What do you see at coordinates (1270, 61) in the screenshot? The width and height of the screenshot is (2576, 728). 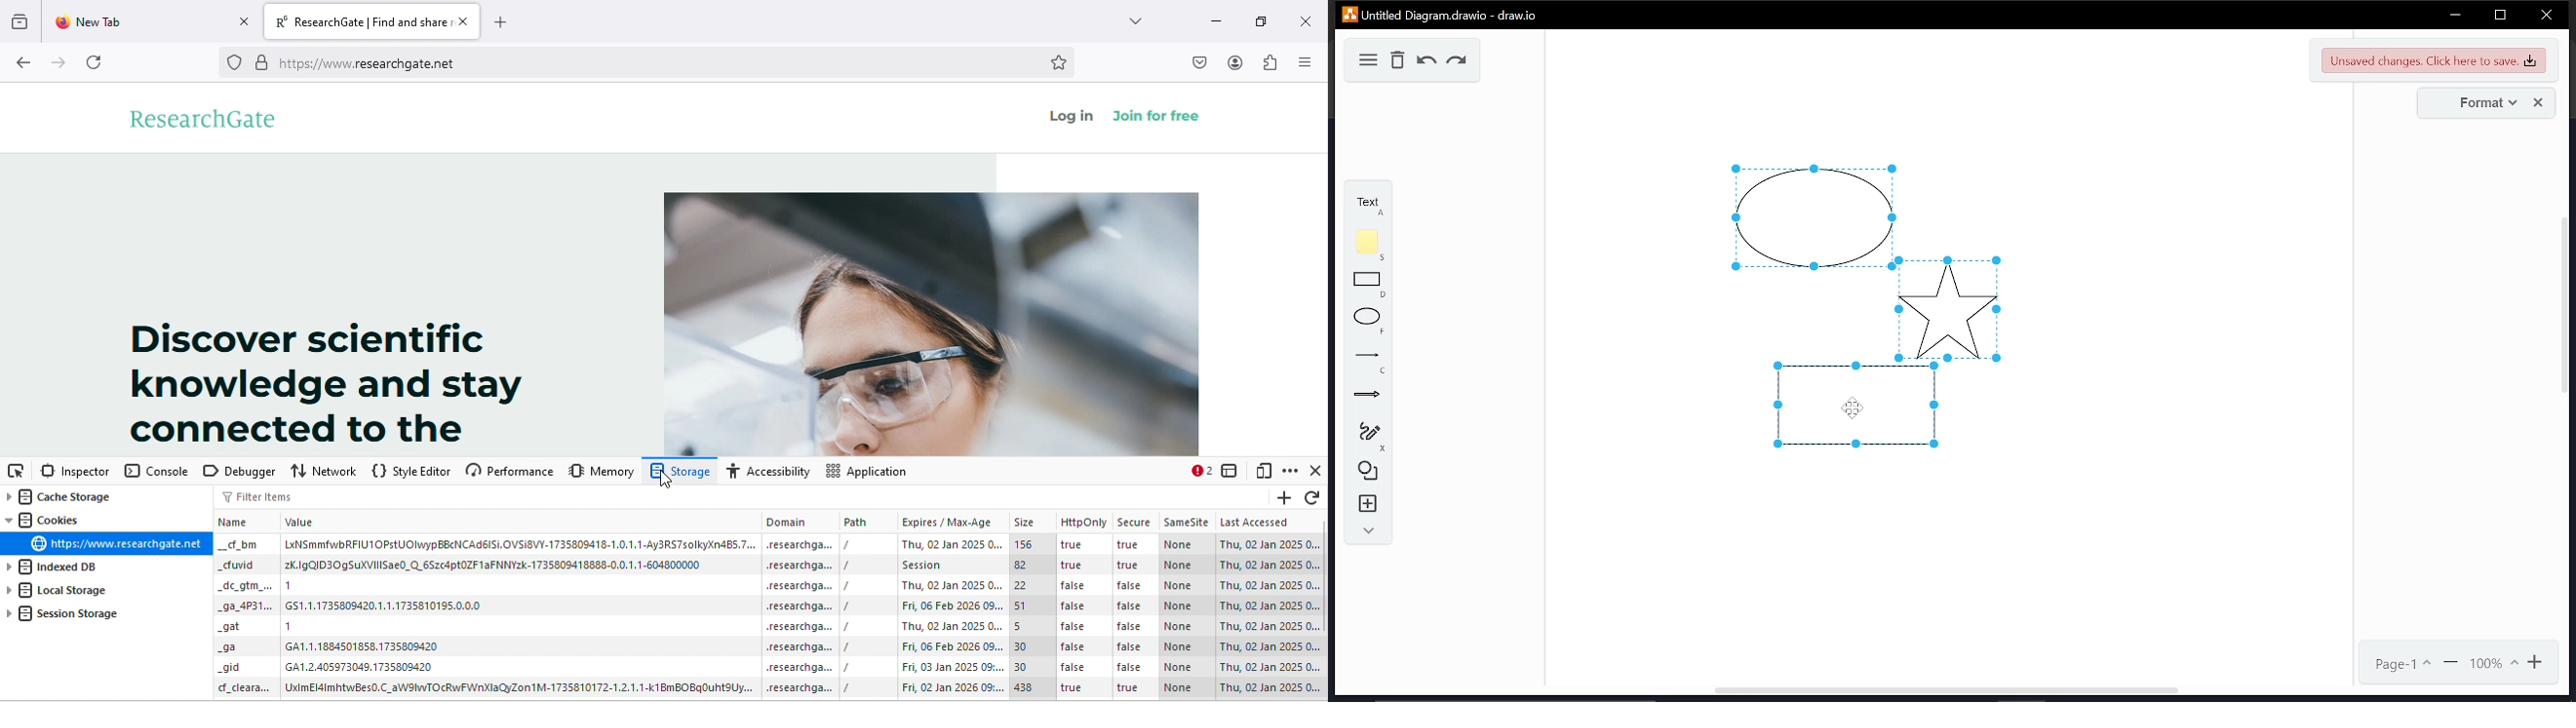 I see `extension` at bounding box center [1270, 61].